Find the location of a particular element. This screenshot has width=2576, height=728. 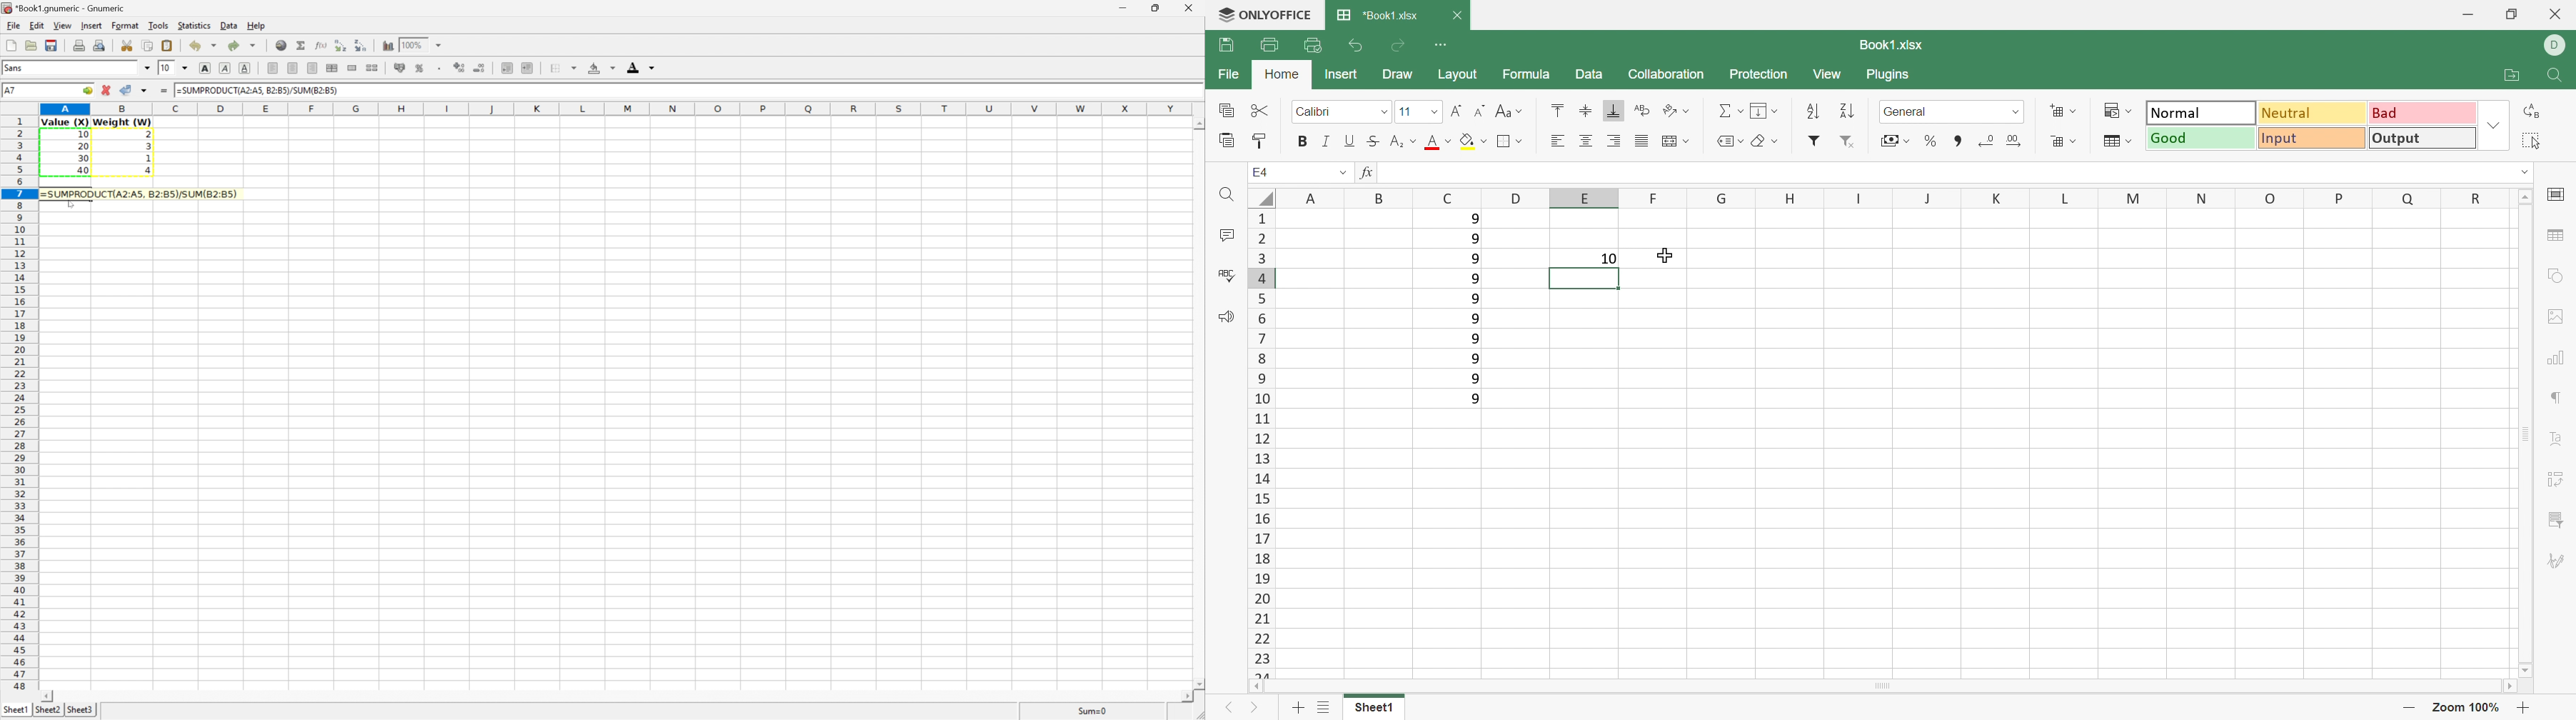

Scroll Left is located at coordinates (47, 696).